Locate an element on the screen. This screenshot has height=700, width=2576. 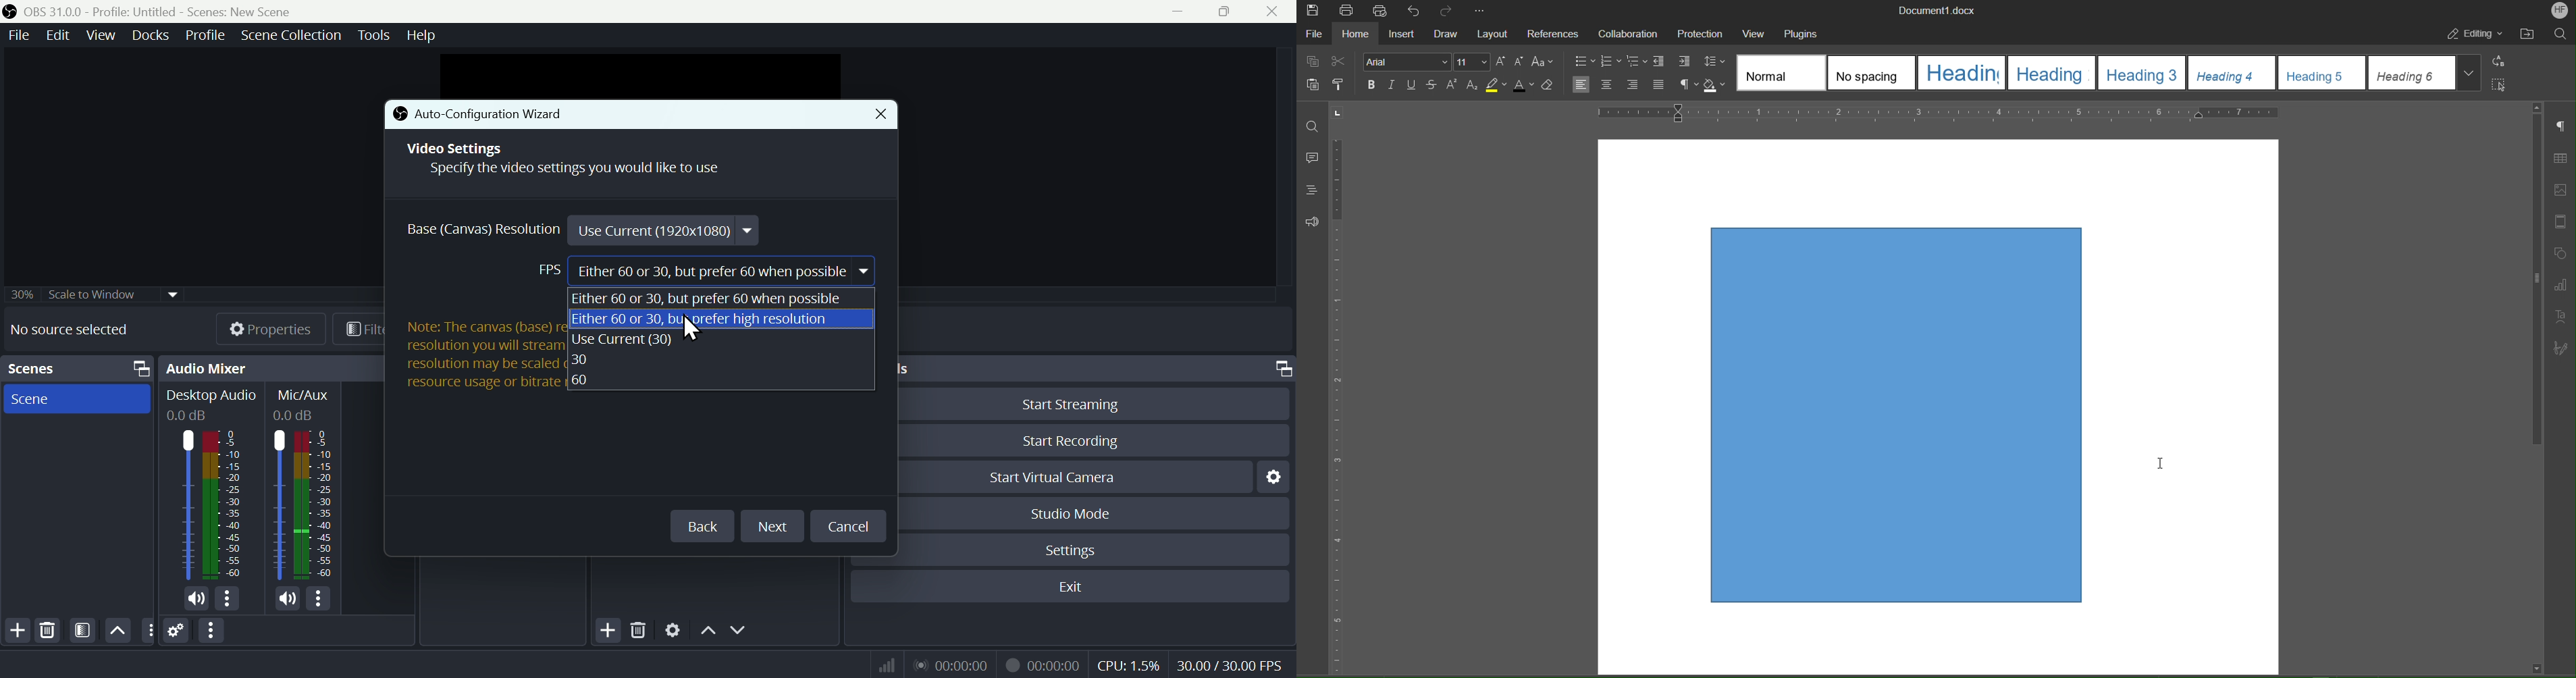
30% is located at coordinates (20, 294).